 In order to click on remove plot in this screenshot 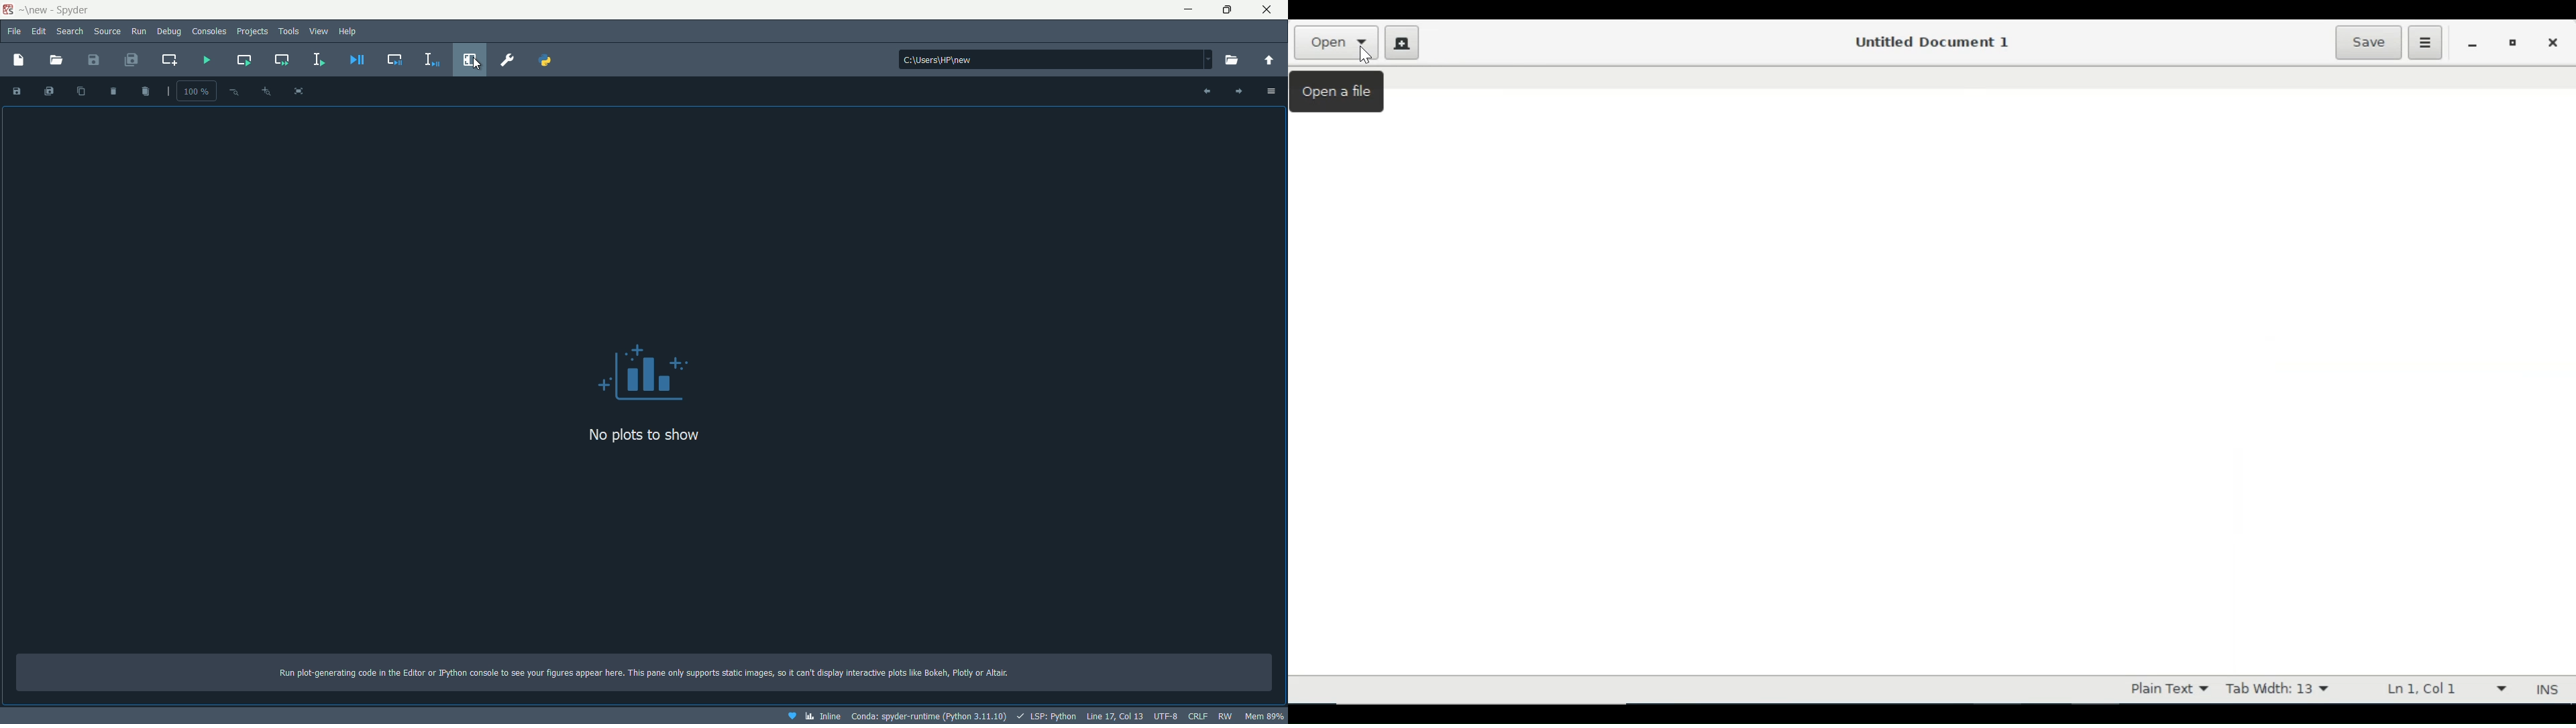, I will do `click(113, 91)`.